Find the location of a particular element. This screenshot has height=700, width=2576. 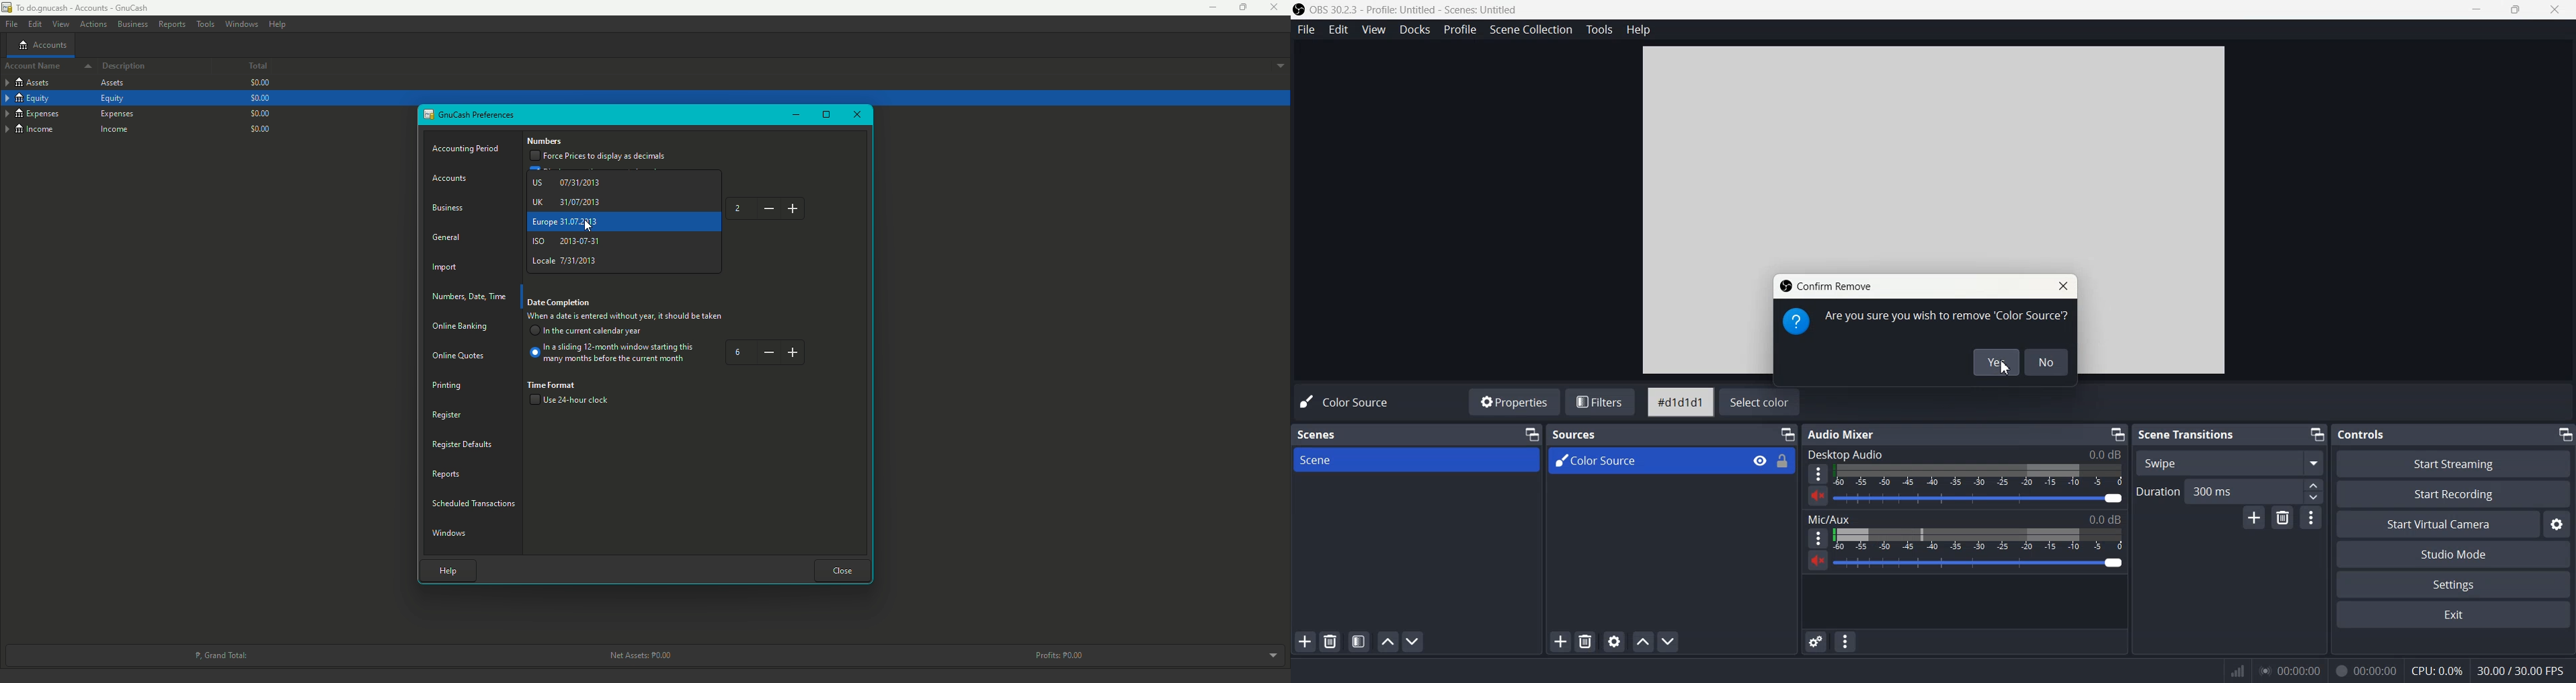

Scenes is located at coordinates (1318, 435).